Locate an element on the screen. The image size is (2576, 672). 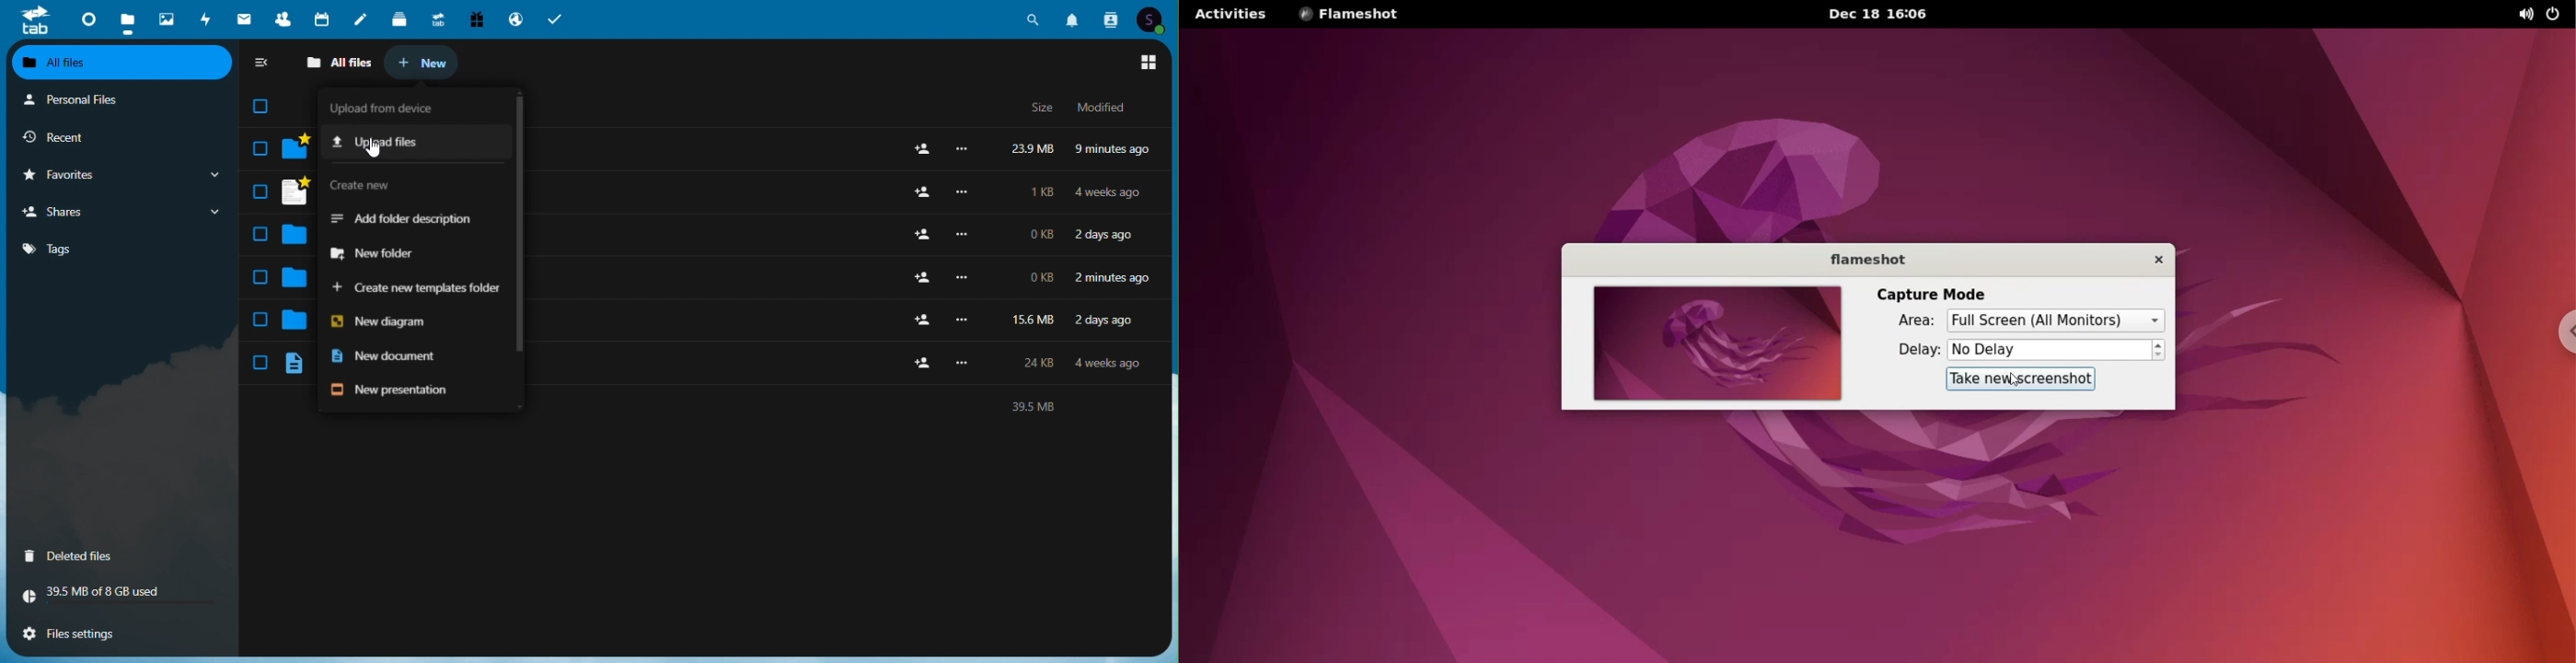
upgrade is located at coordinates (436, 17).